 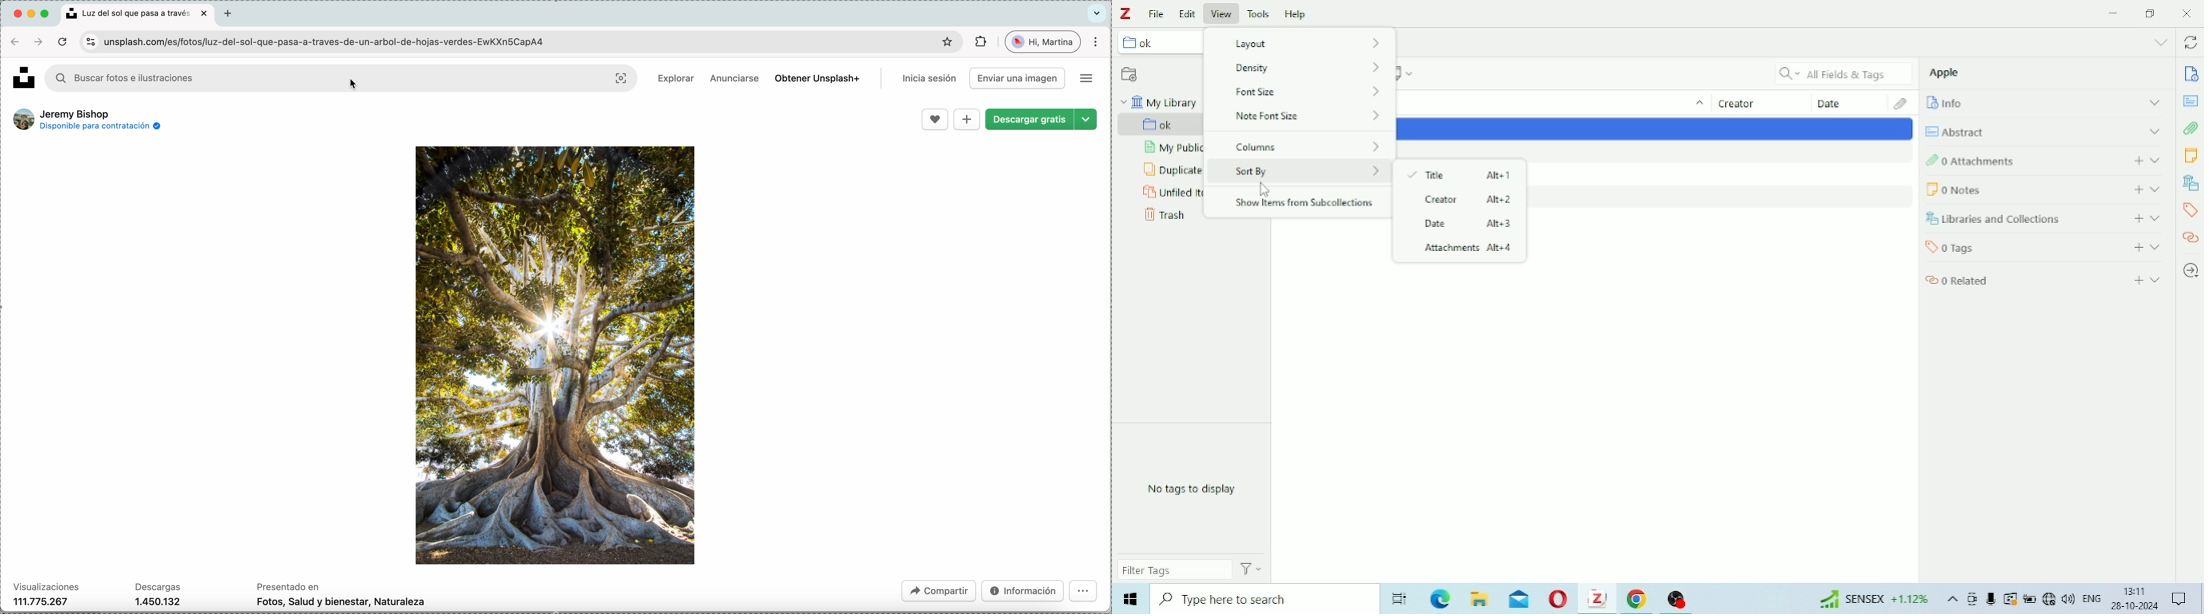 I want to click on QR scanner, so click(x=623, y=78).